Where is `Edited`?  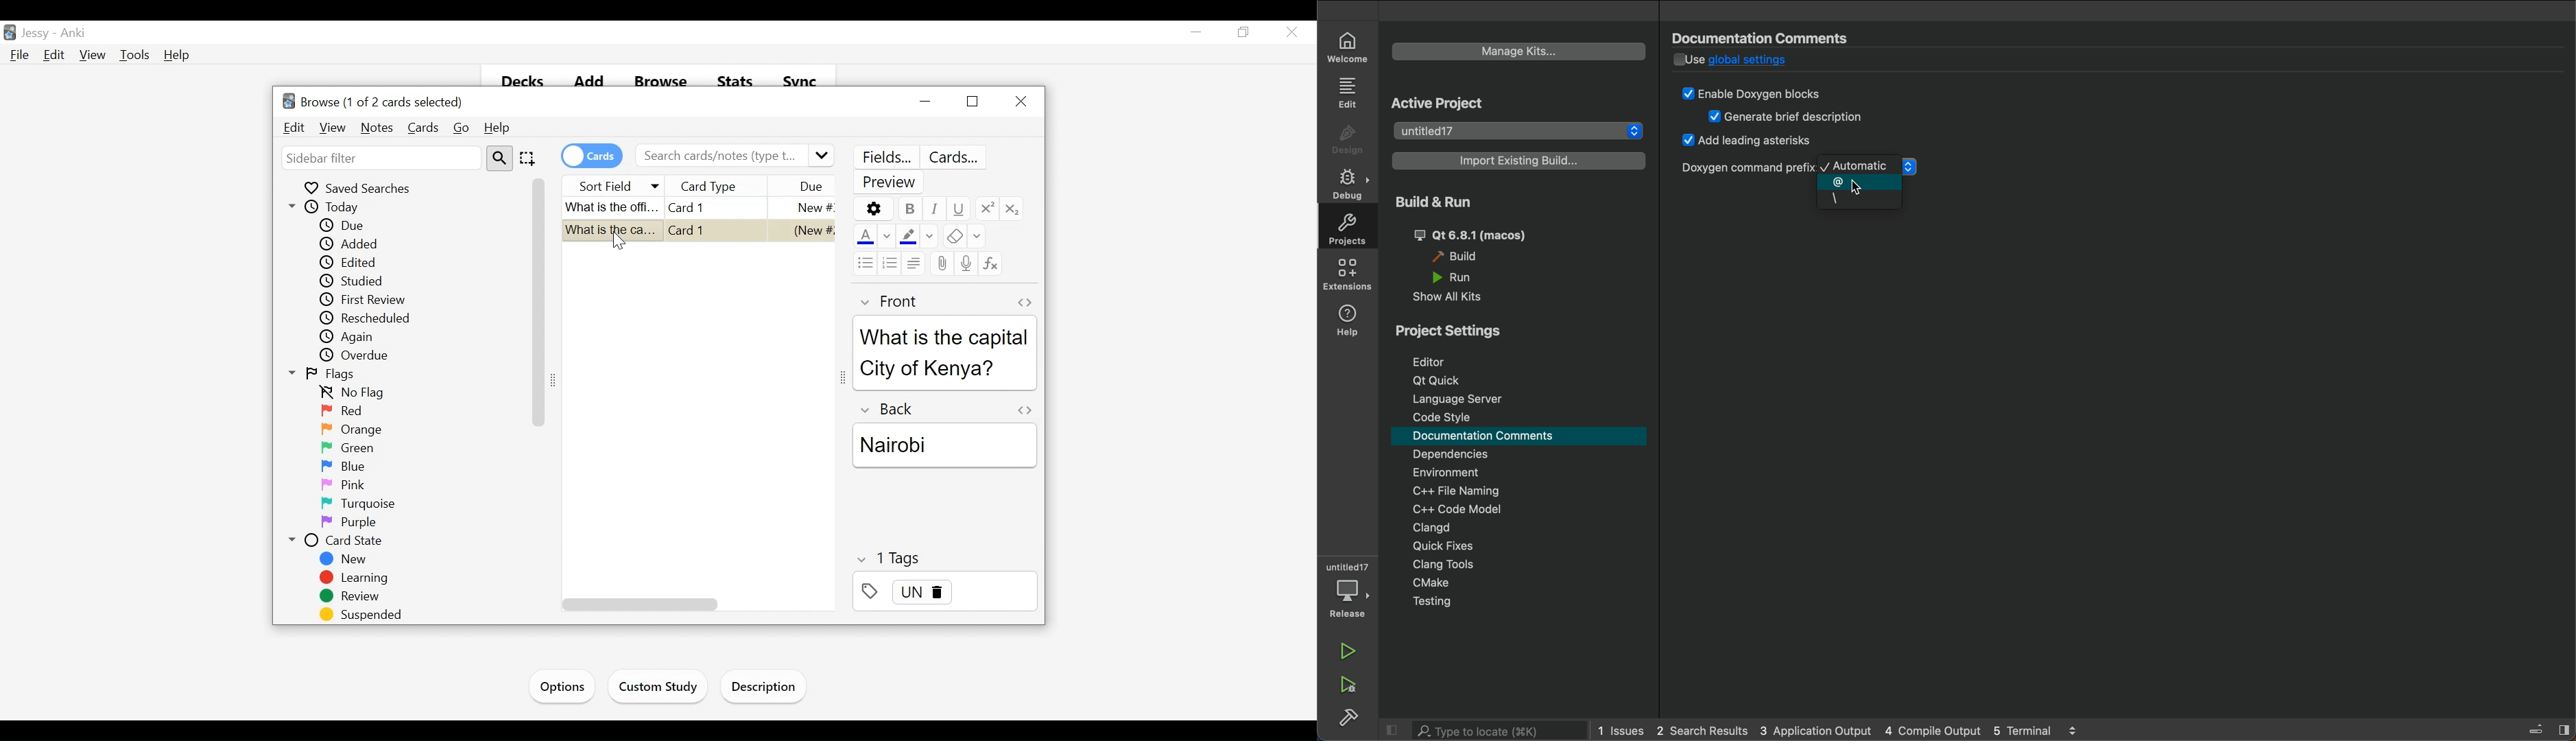
Edited is located at coordinates (353, 263).